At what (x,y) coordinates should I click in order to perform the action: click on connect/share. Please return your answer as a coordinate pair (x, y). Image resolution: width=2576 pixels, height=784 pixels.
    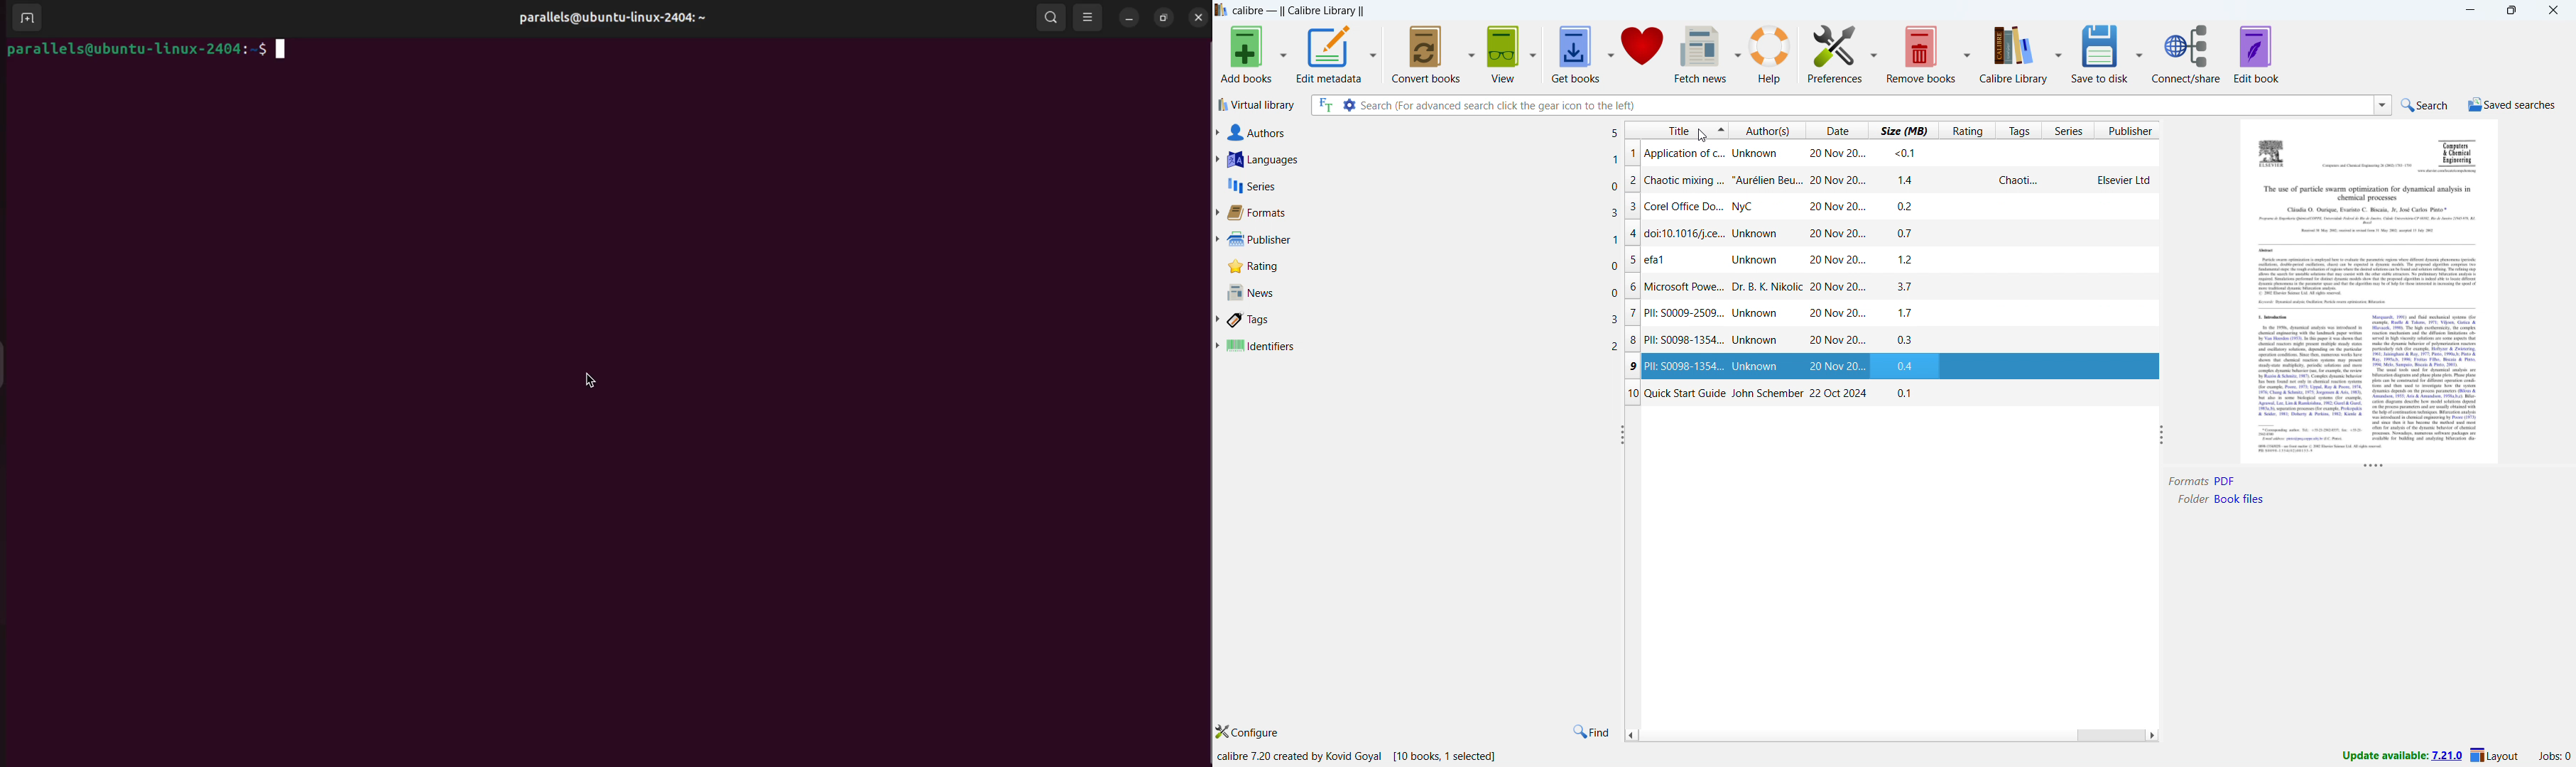
    Looking at the image, I should click on (2186, 54).